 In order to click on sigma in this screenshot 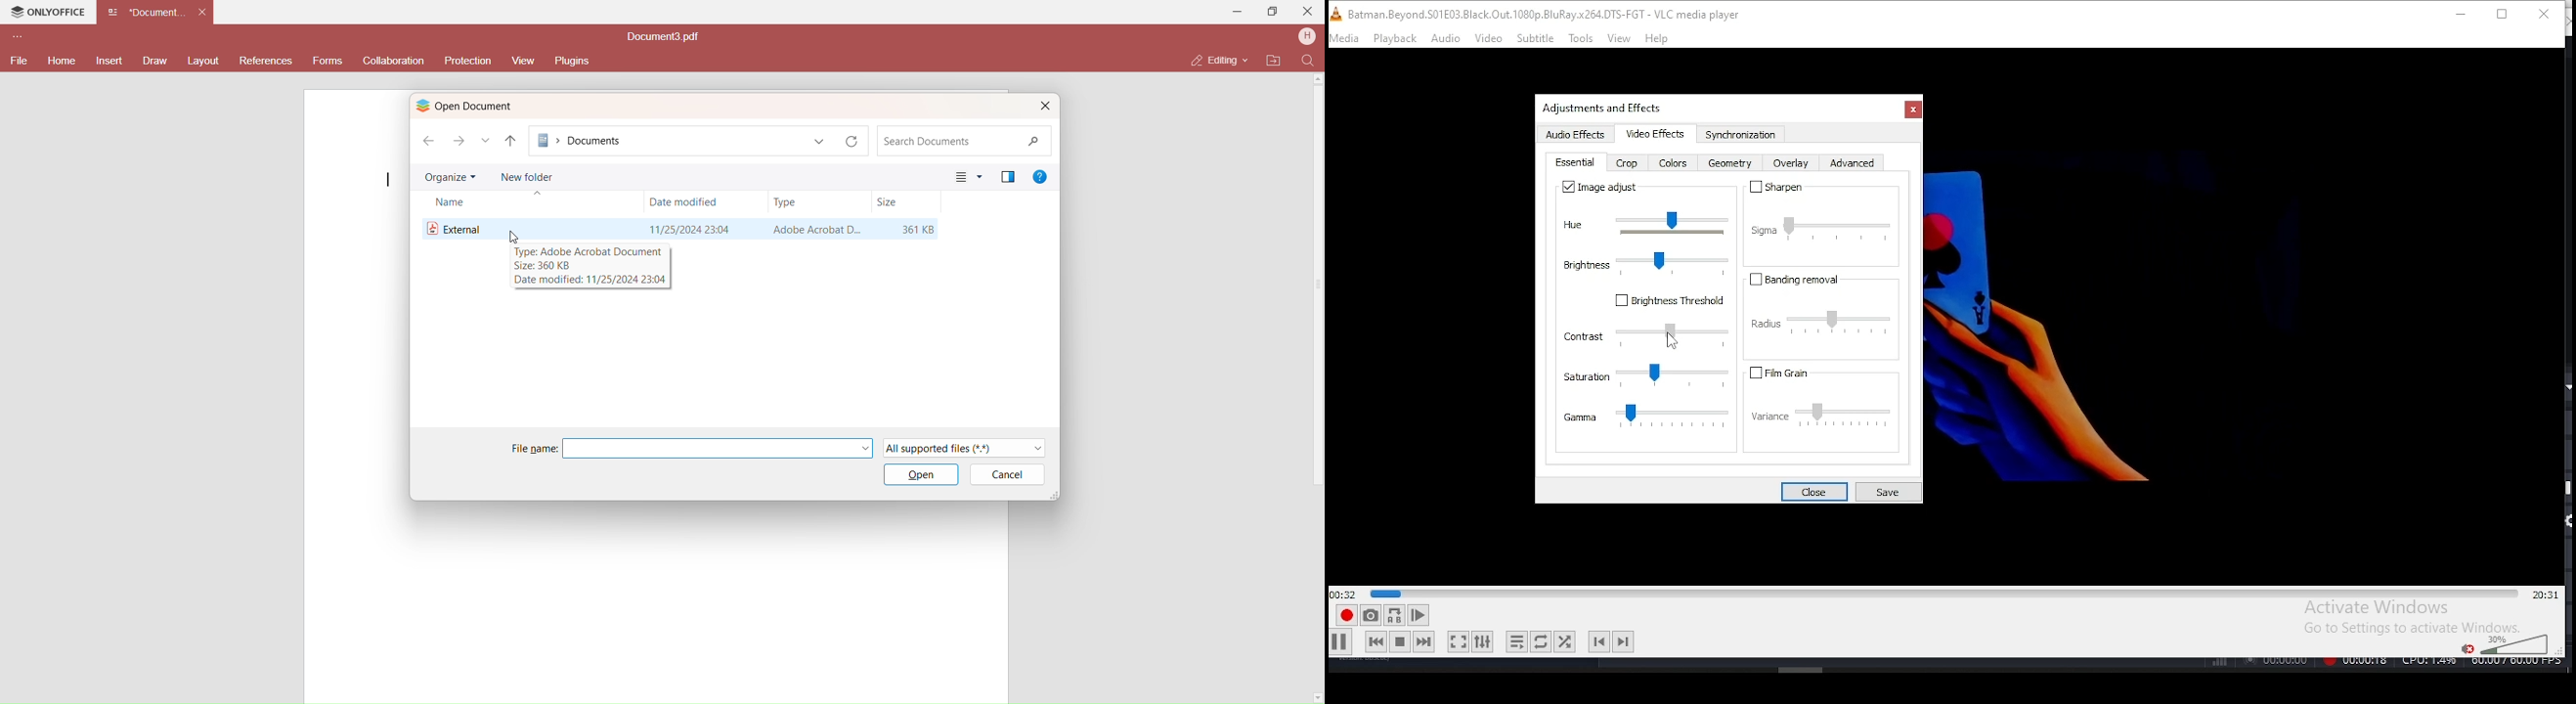, I will do `click(1821, 224)`.